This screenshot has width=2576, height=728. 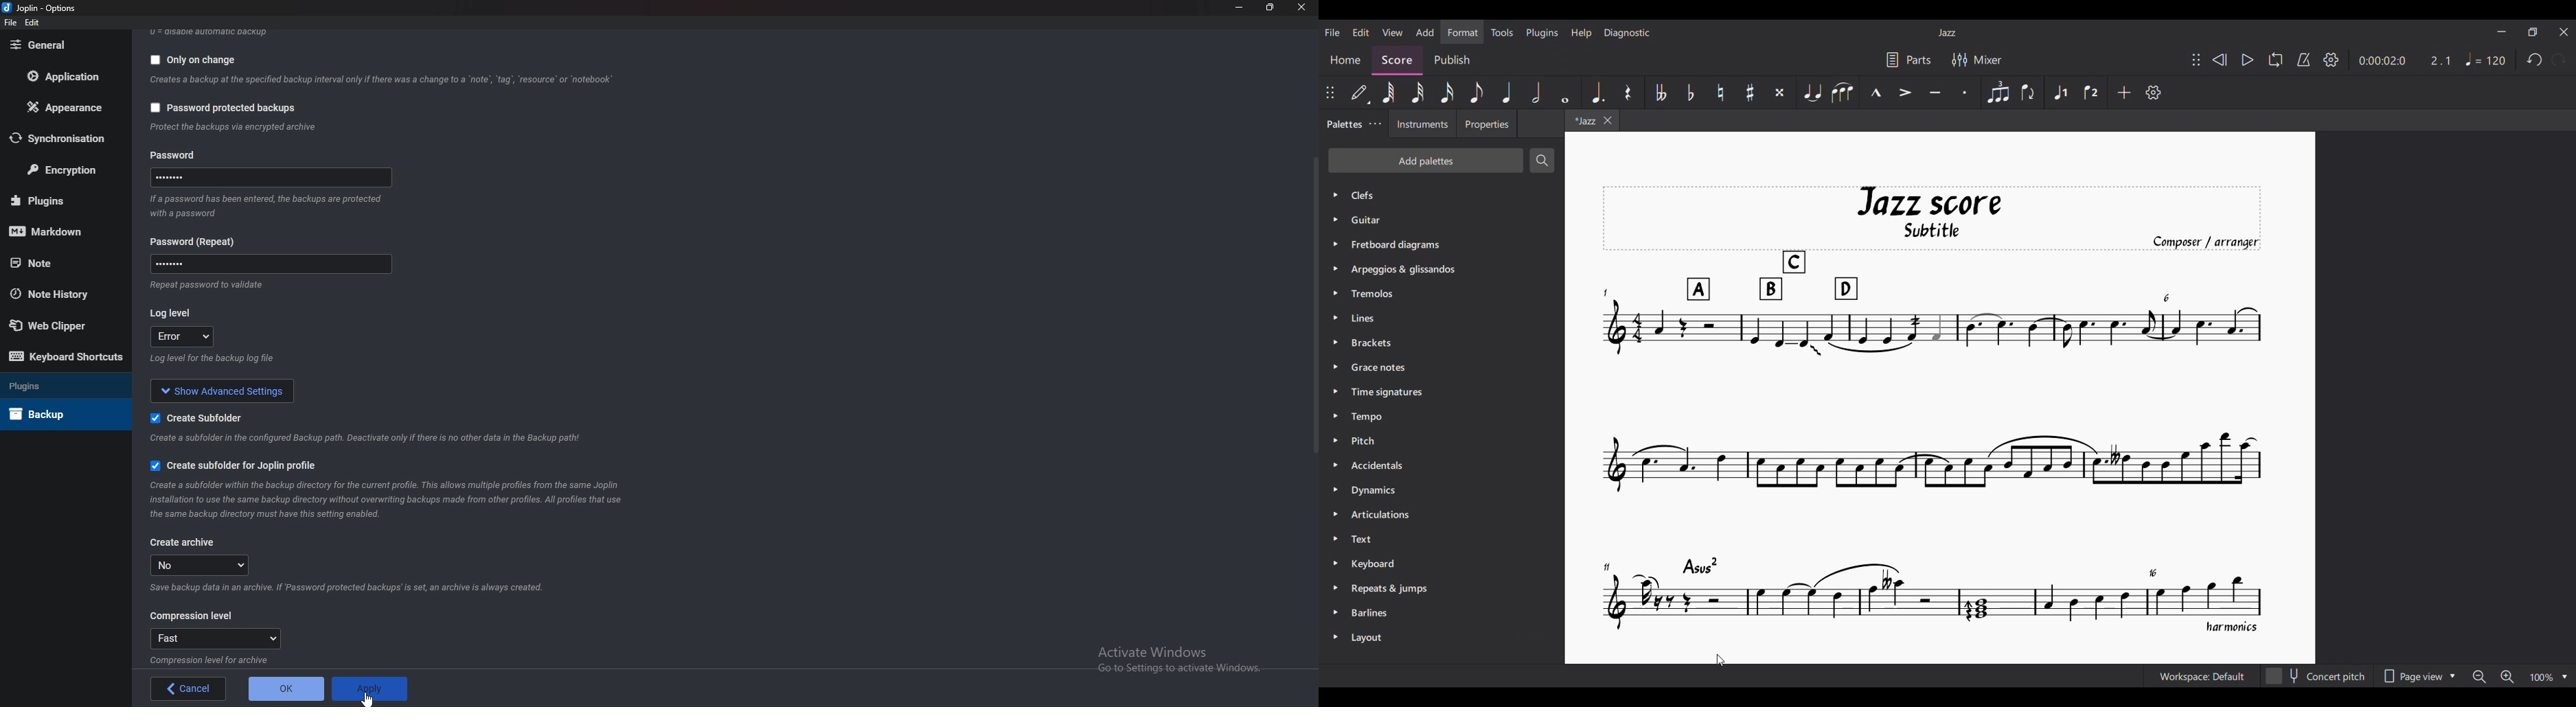 I want to click on 32nd note, so click(x=1417, y=92).